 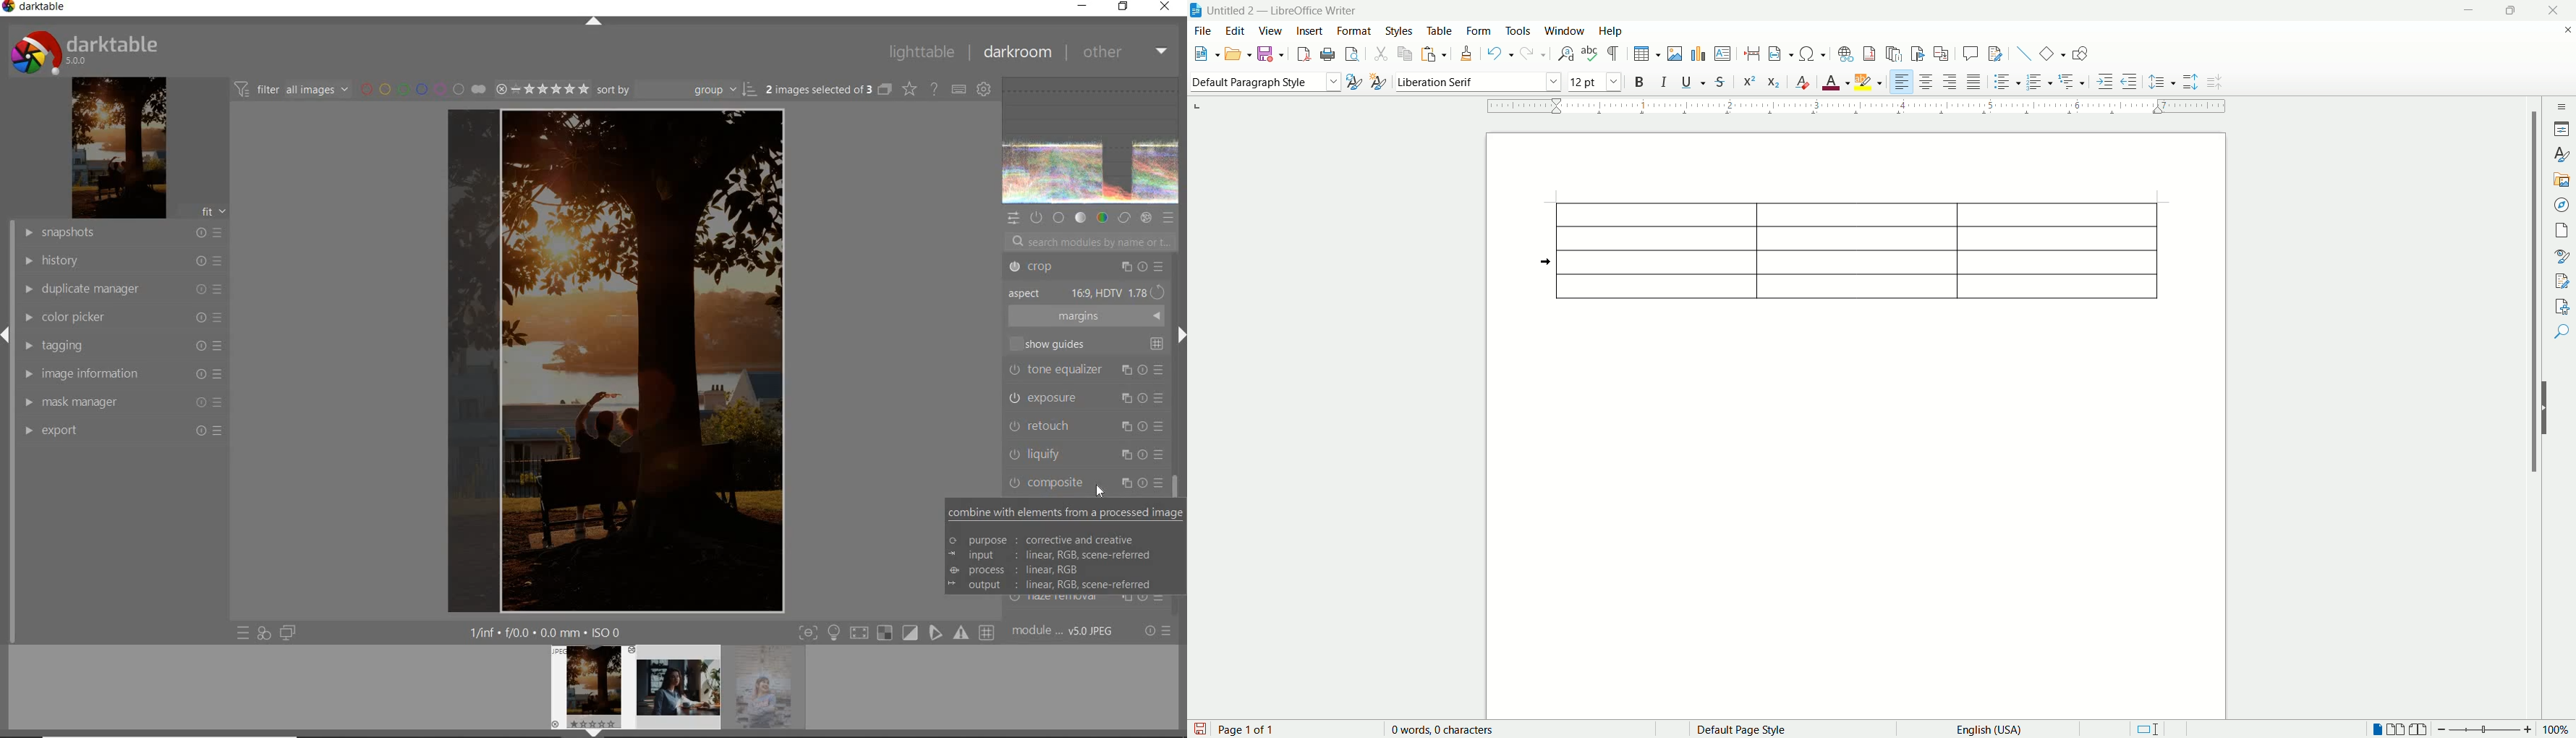 What do you see at coordinates (985, 88) in the screenshot?
I see `show global preference` at bounding box center [985, 88].